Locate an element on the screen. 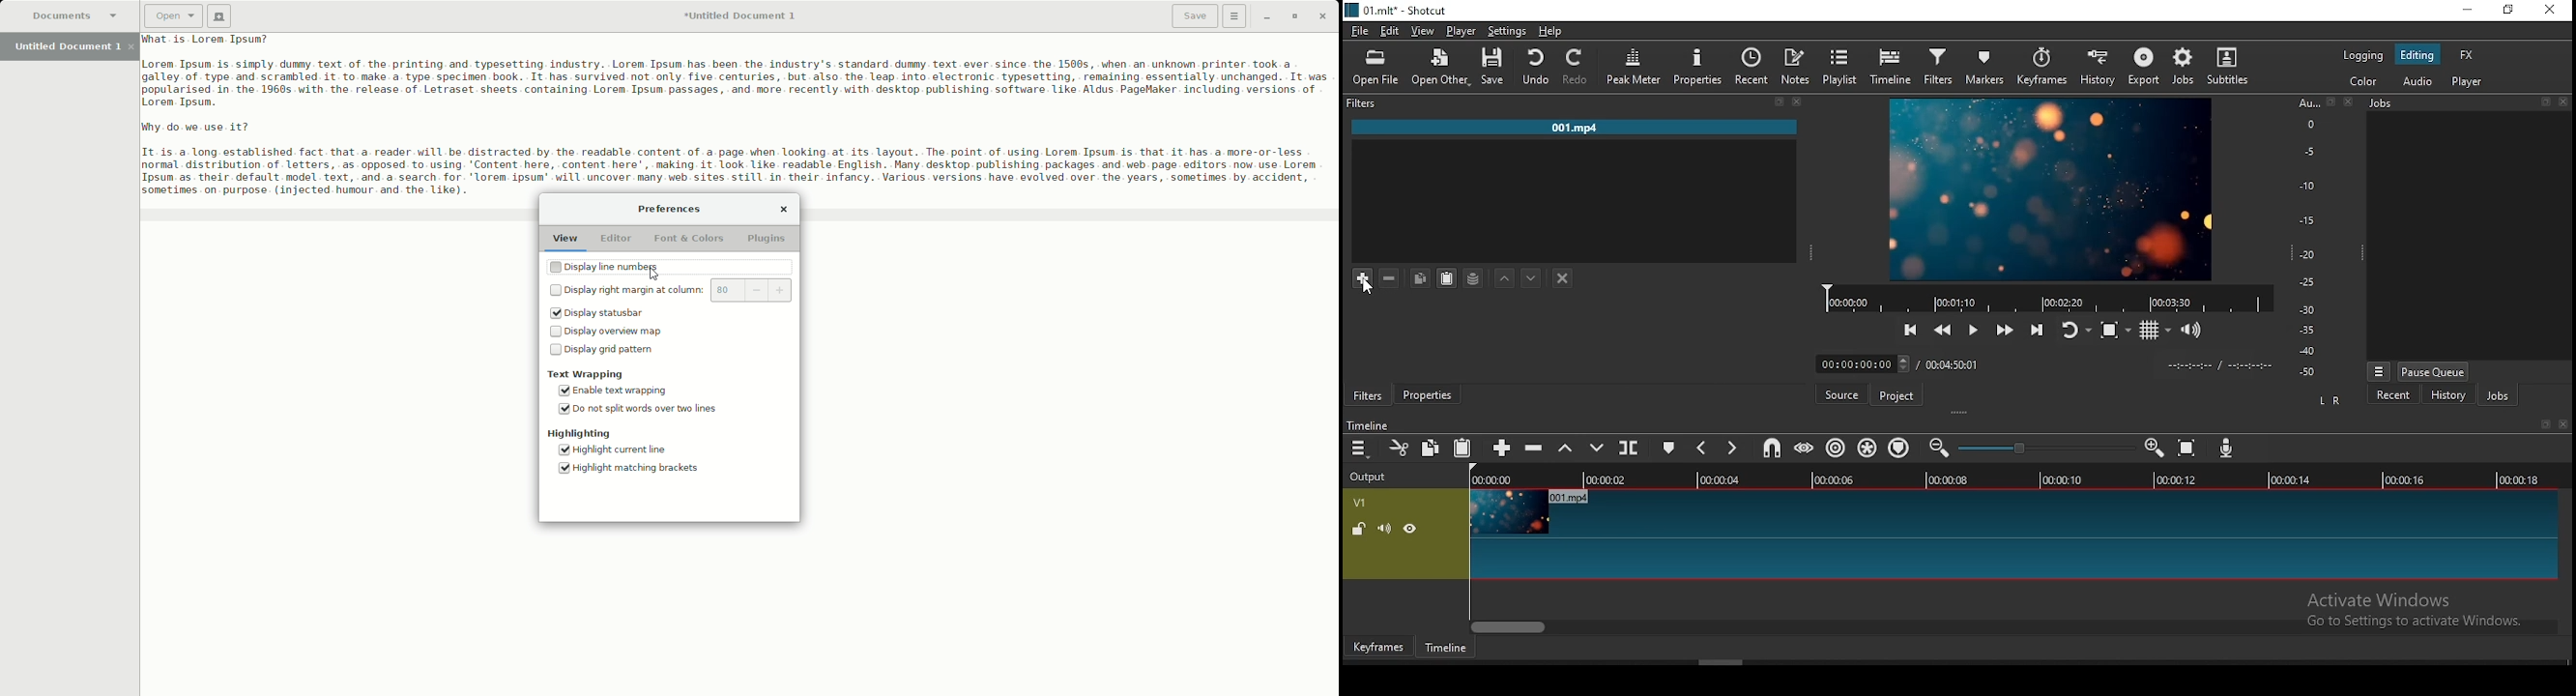 The height and width of the screenshot is (700, 2576). ripple delete is located at coordinates (1535, 449).